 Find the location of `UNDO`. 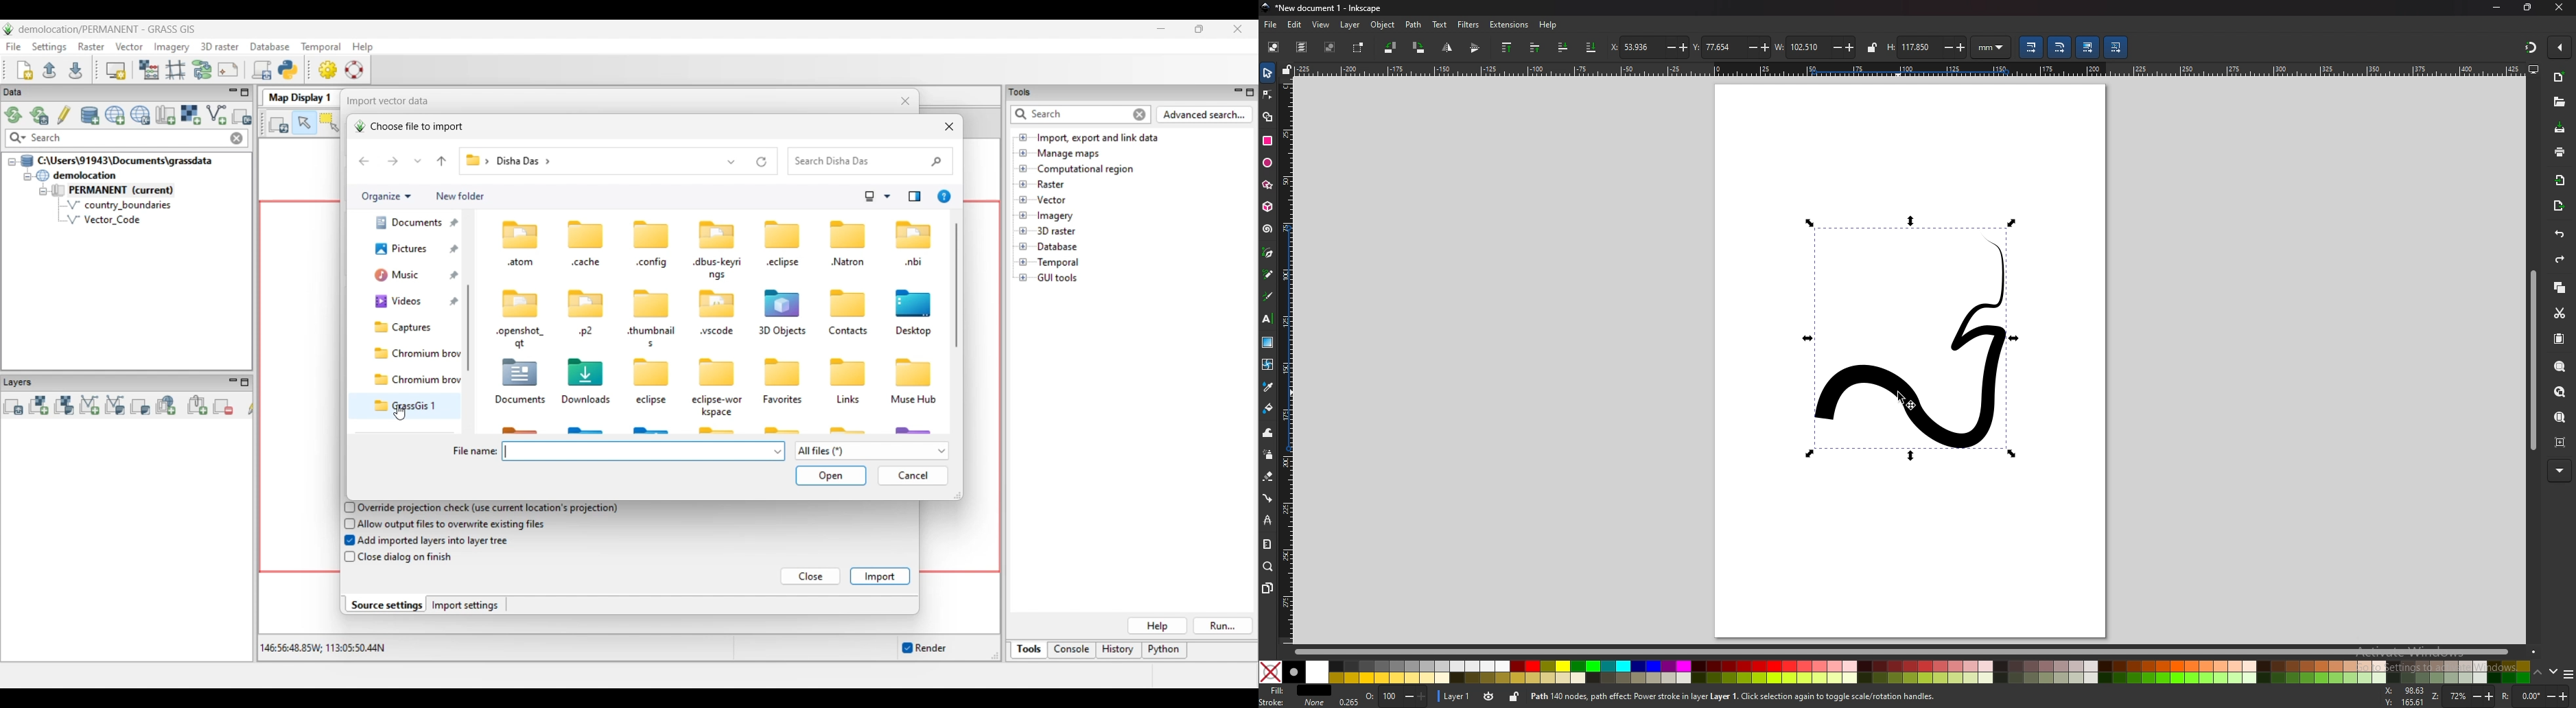

UNDO is located at coordinates (2558, 234).